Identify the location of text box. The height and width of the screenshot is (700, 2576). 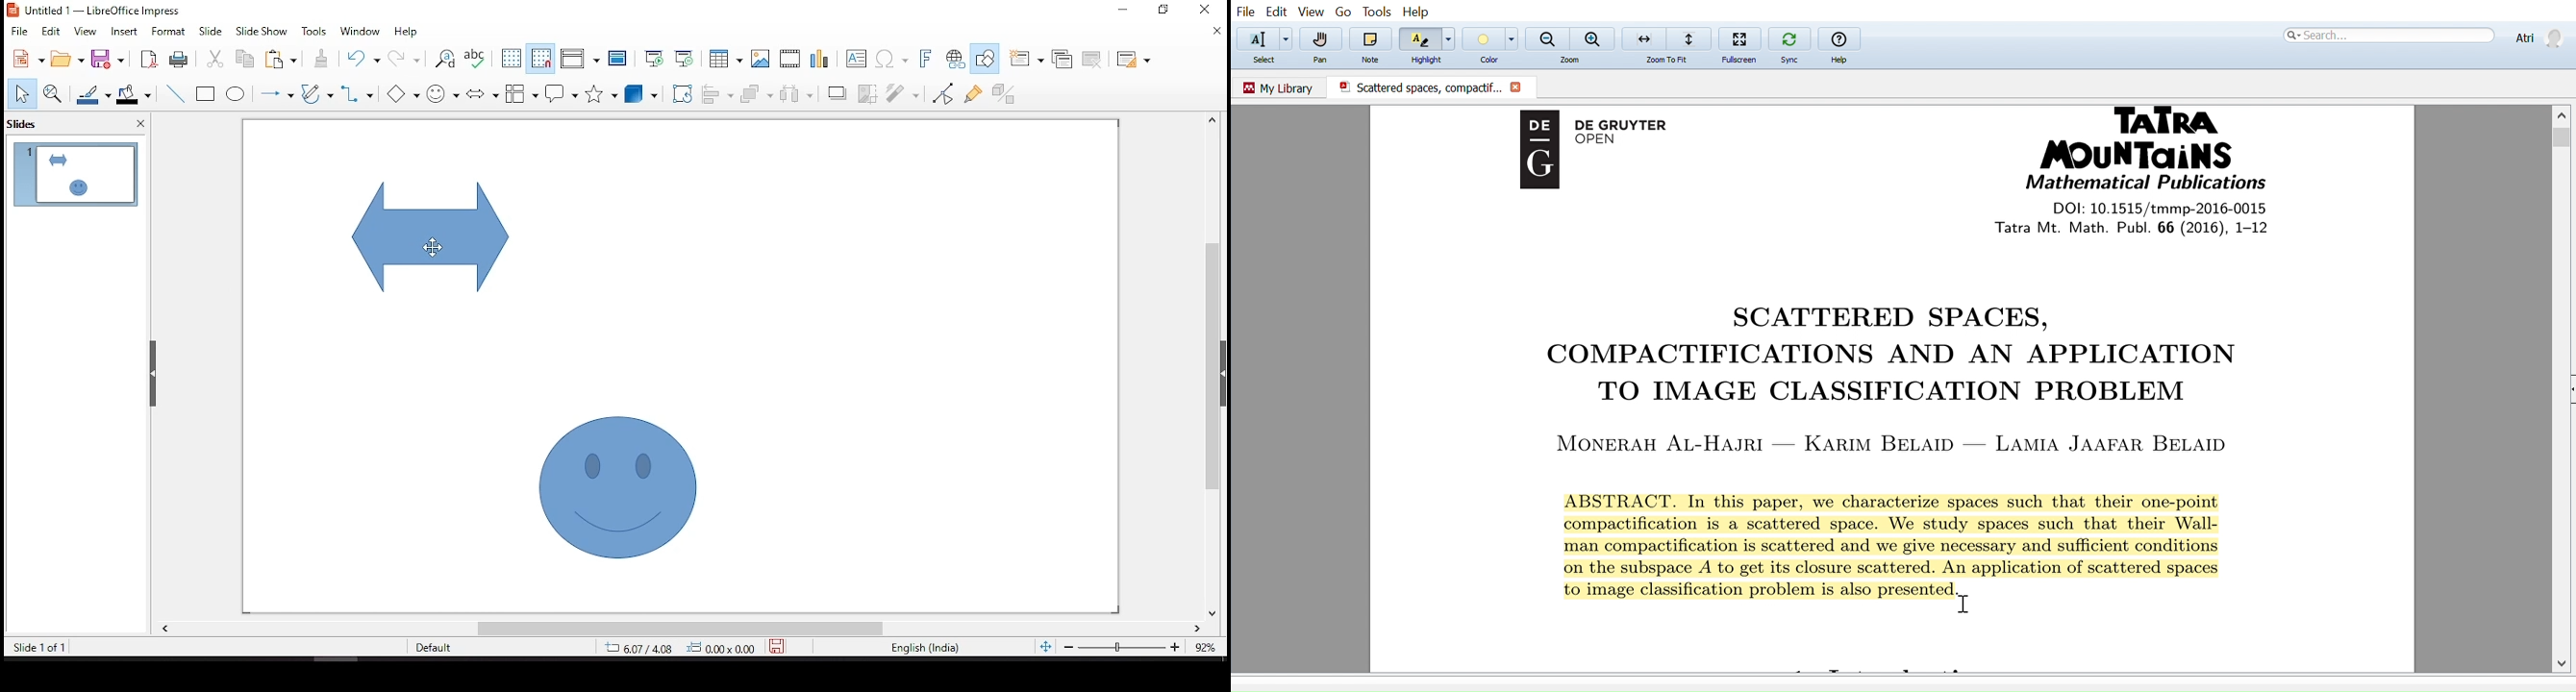
(857, 60).